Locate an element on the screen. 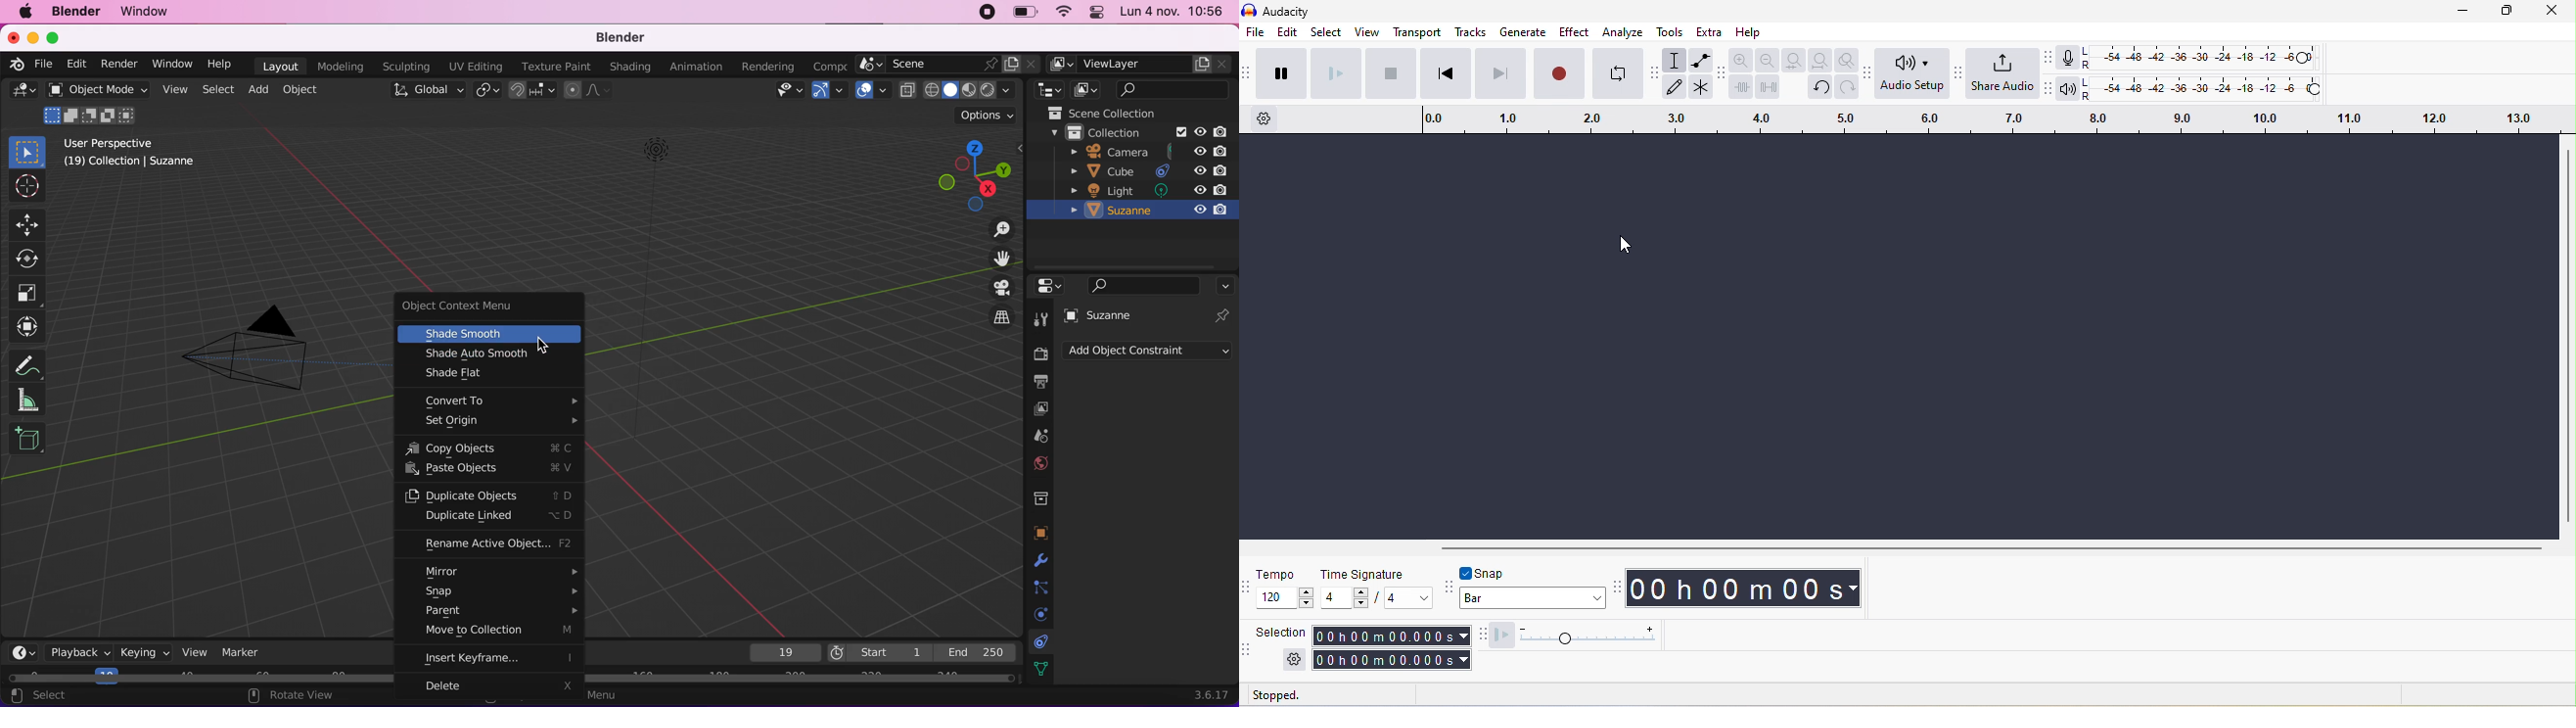 The height and width of the screenshot is (728, 2576). generate is located at coordinates (1520, 33).